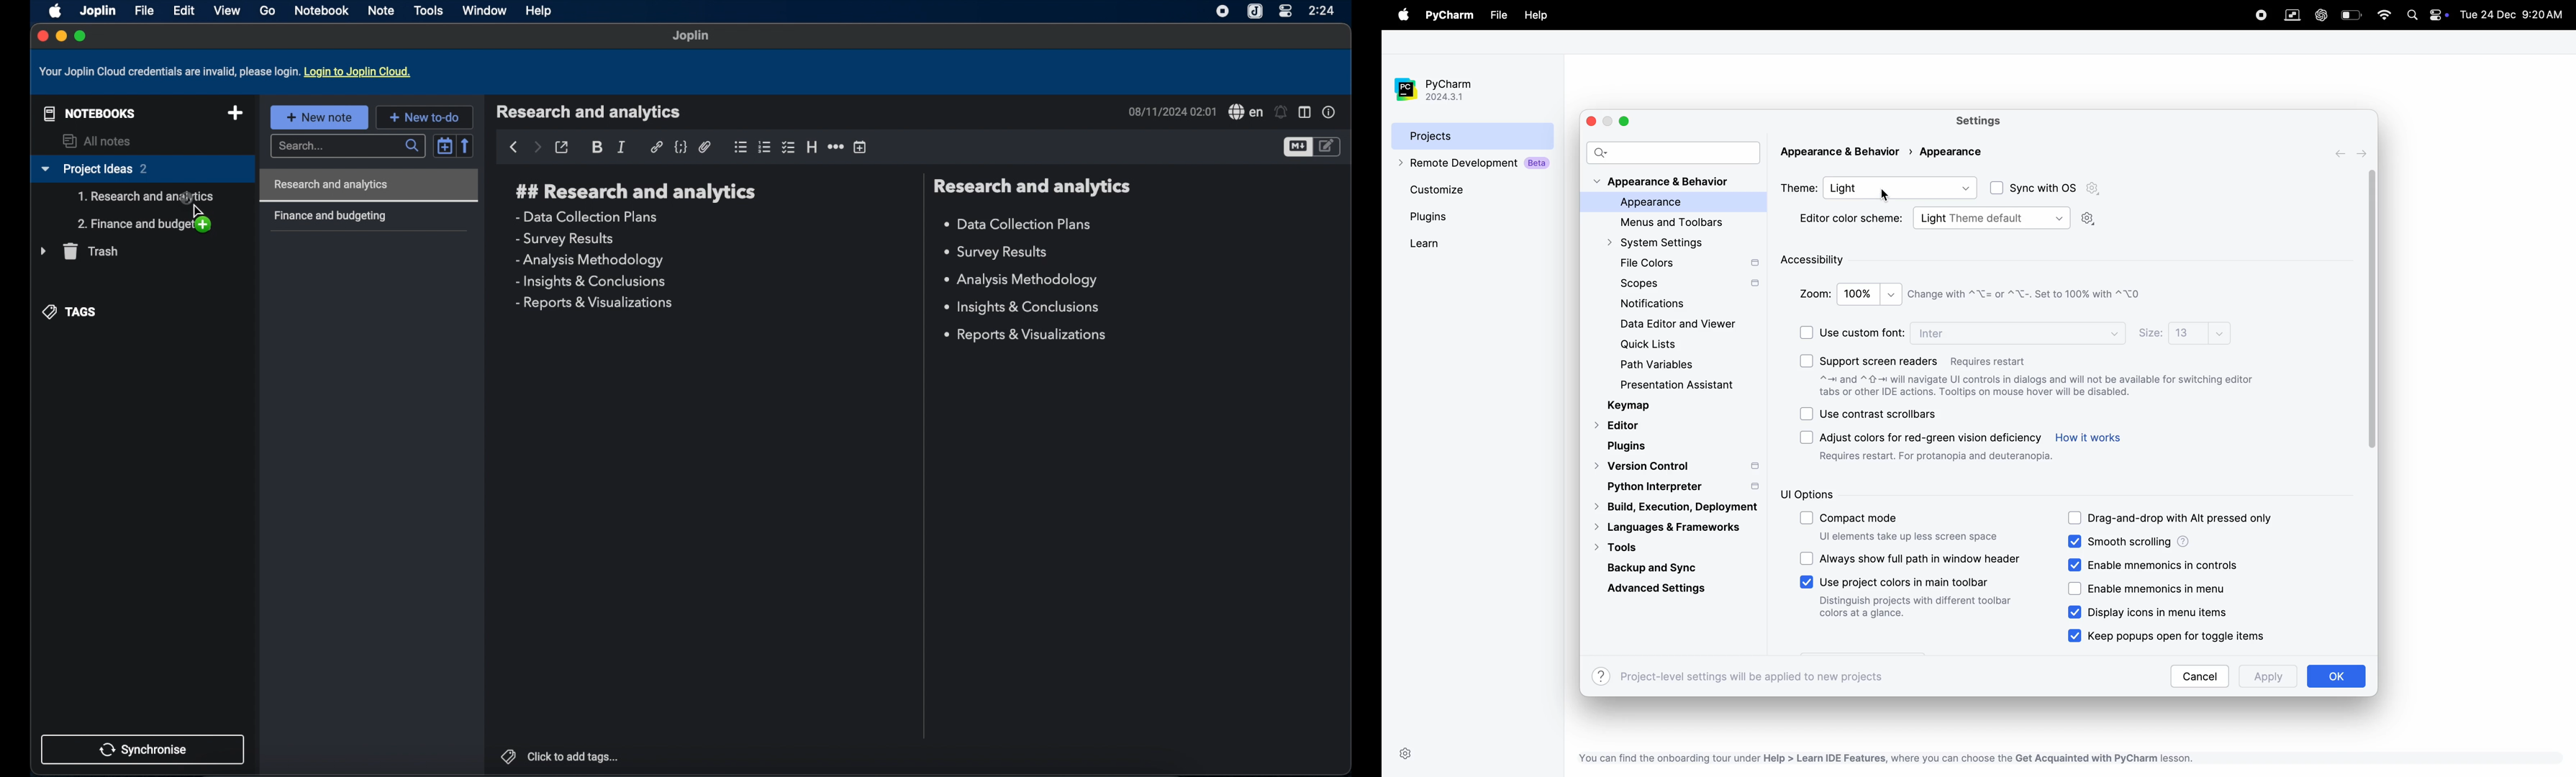 The height and width of the screenshot is (784, 2576). What do you see at coordinates (382, 10) in the screenshot?
I see `note` at bounding box center [382, 10].